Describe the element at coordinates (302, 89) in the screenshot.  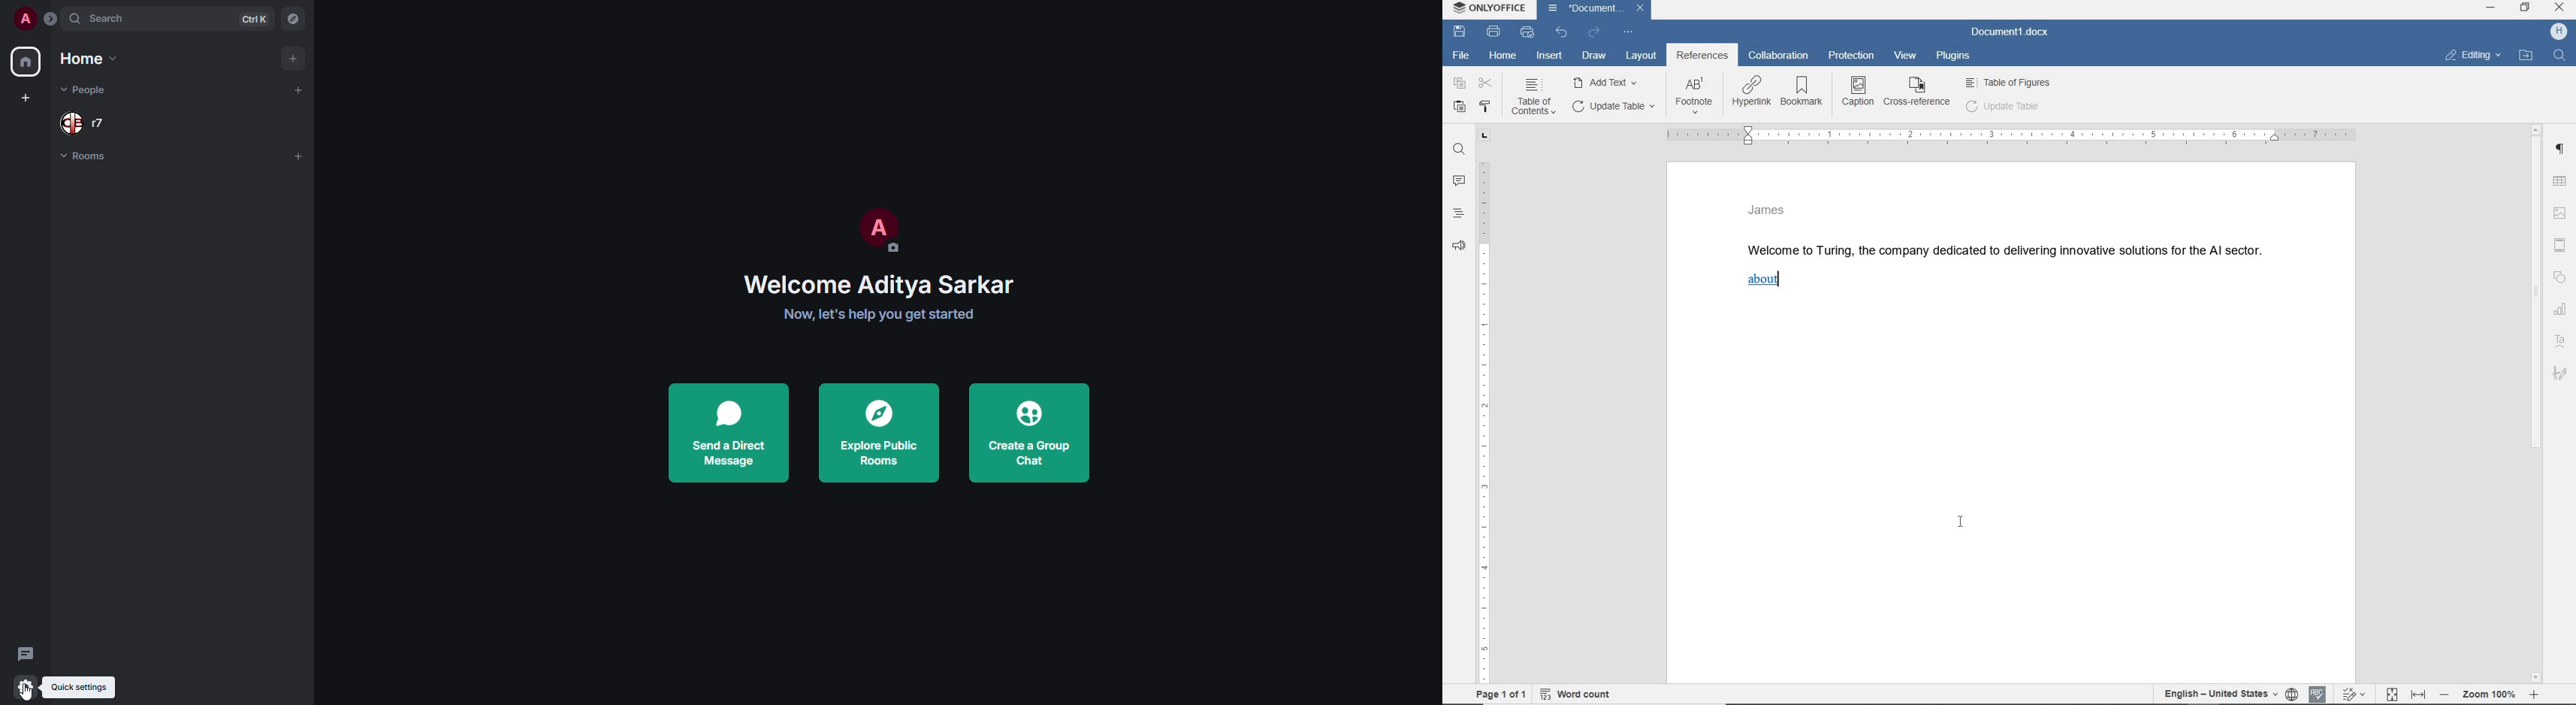
I see `add` at that location.